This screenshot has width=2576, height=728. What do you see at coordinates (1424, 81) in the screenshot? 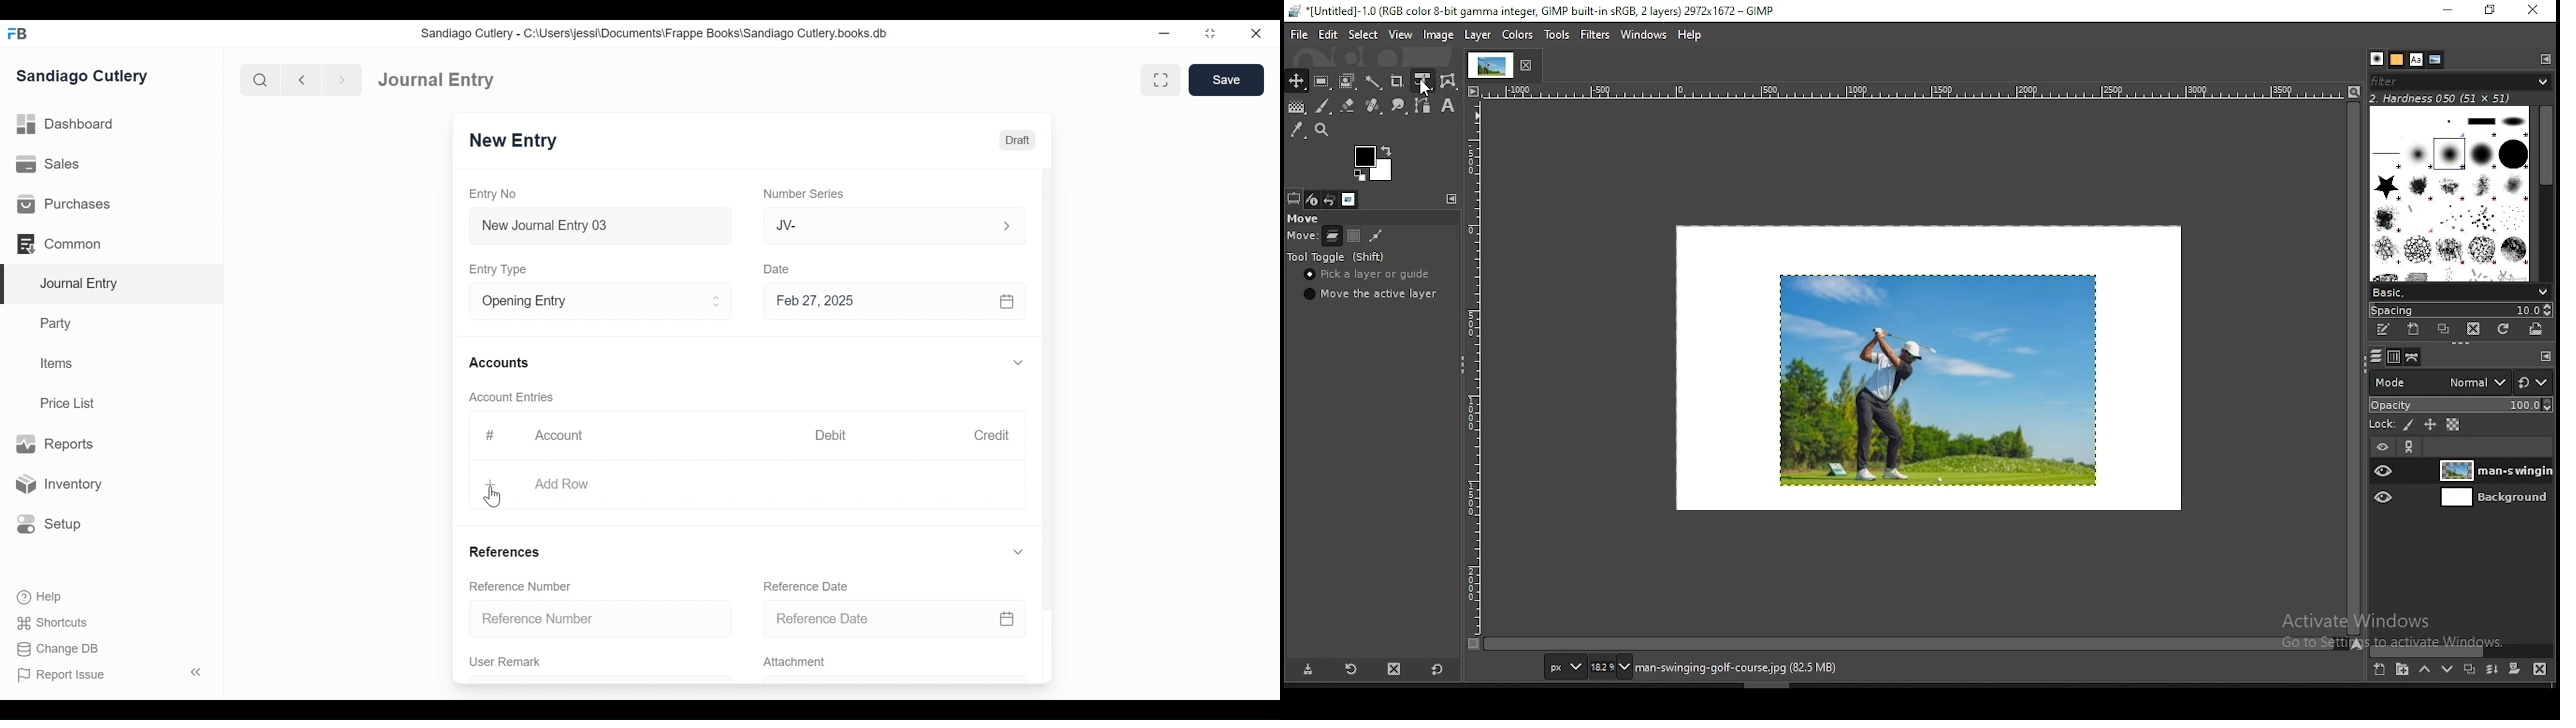
I see `unified transform tool` at bounding box center [1424, 81].